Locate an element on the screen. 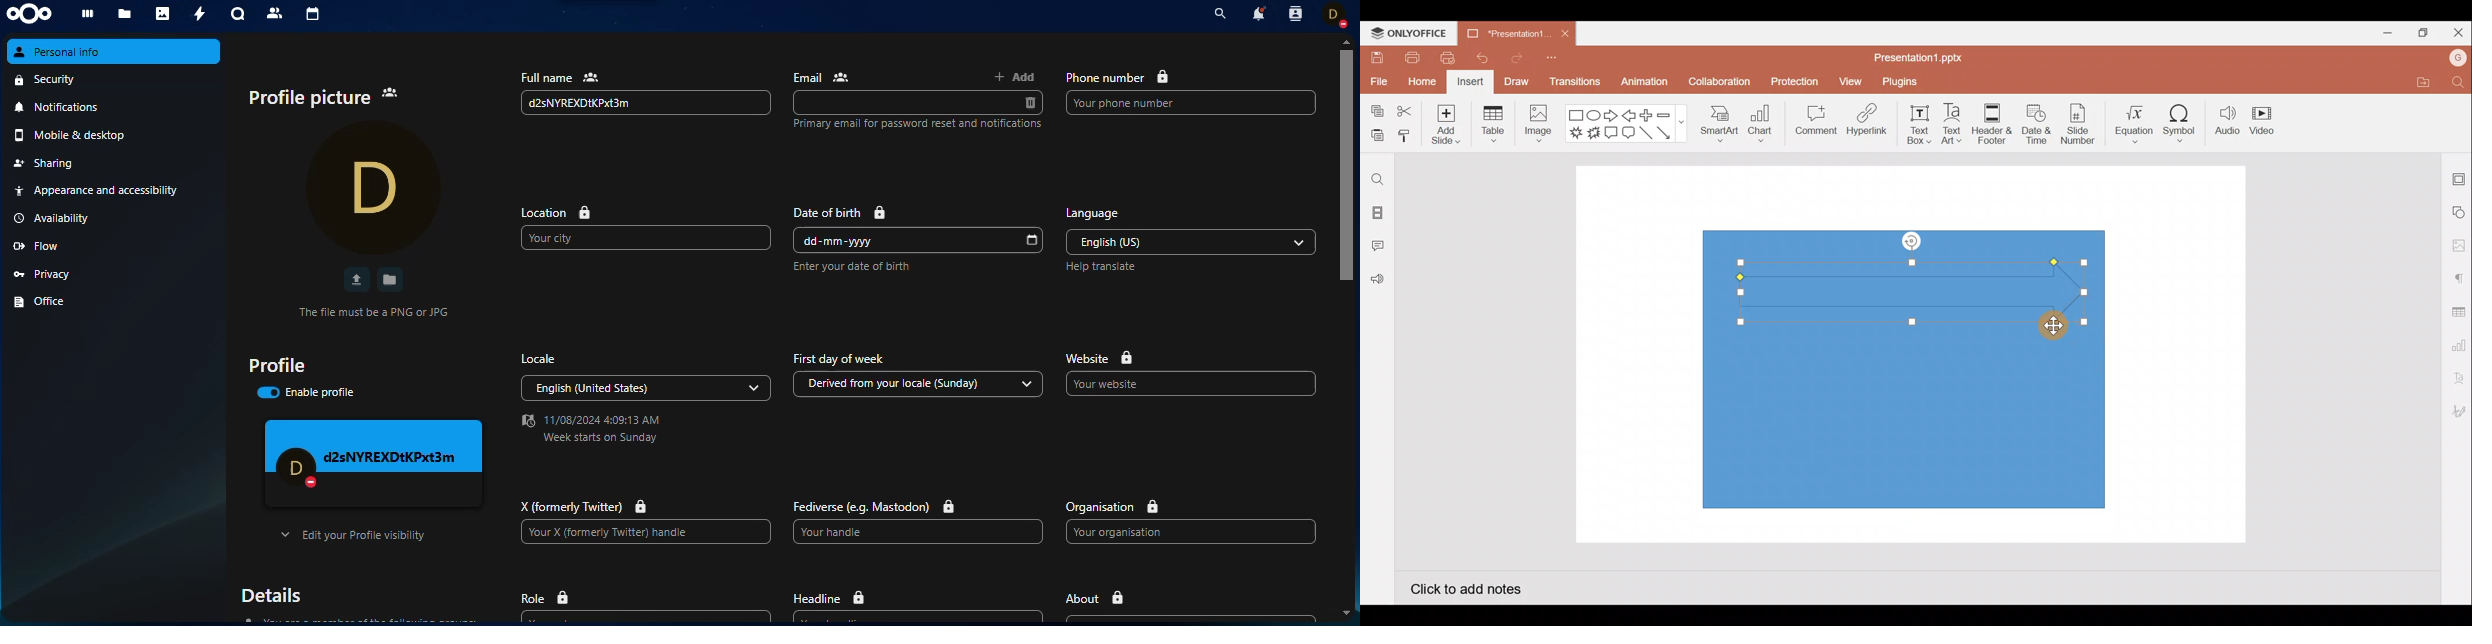 The width and height of the screenshot is (2492, 644). File is located at coordinates (1377, 79).